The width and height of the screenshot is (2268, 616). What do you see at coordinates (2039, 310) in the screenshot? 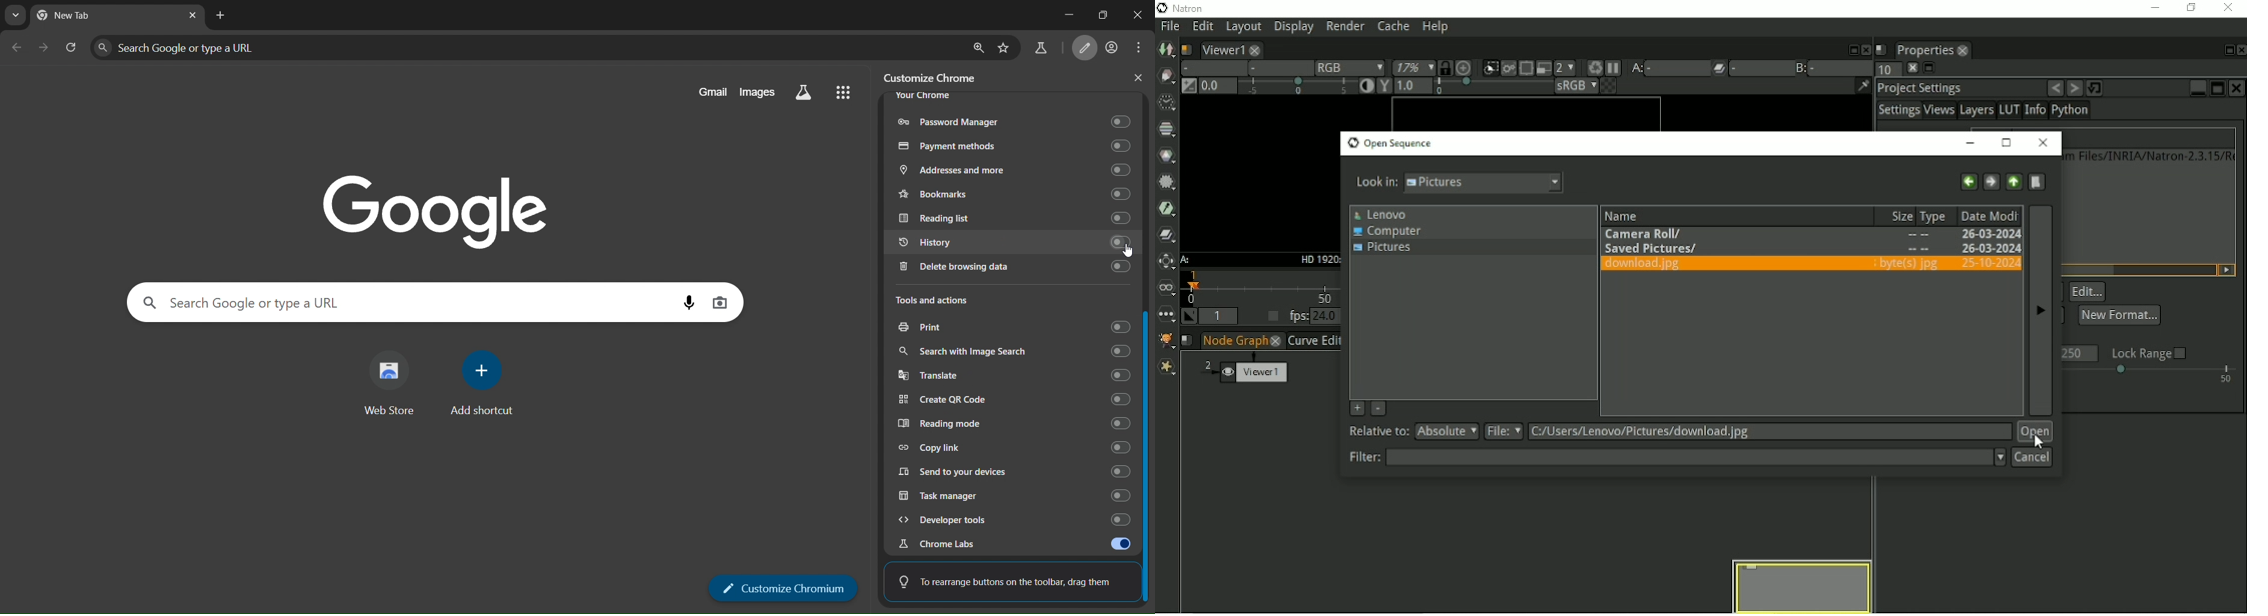
I see `Next` at bounding box center [2039, 310].